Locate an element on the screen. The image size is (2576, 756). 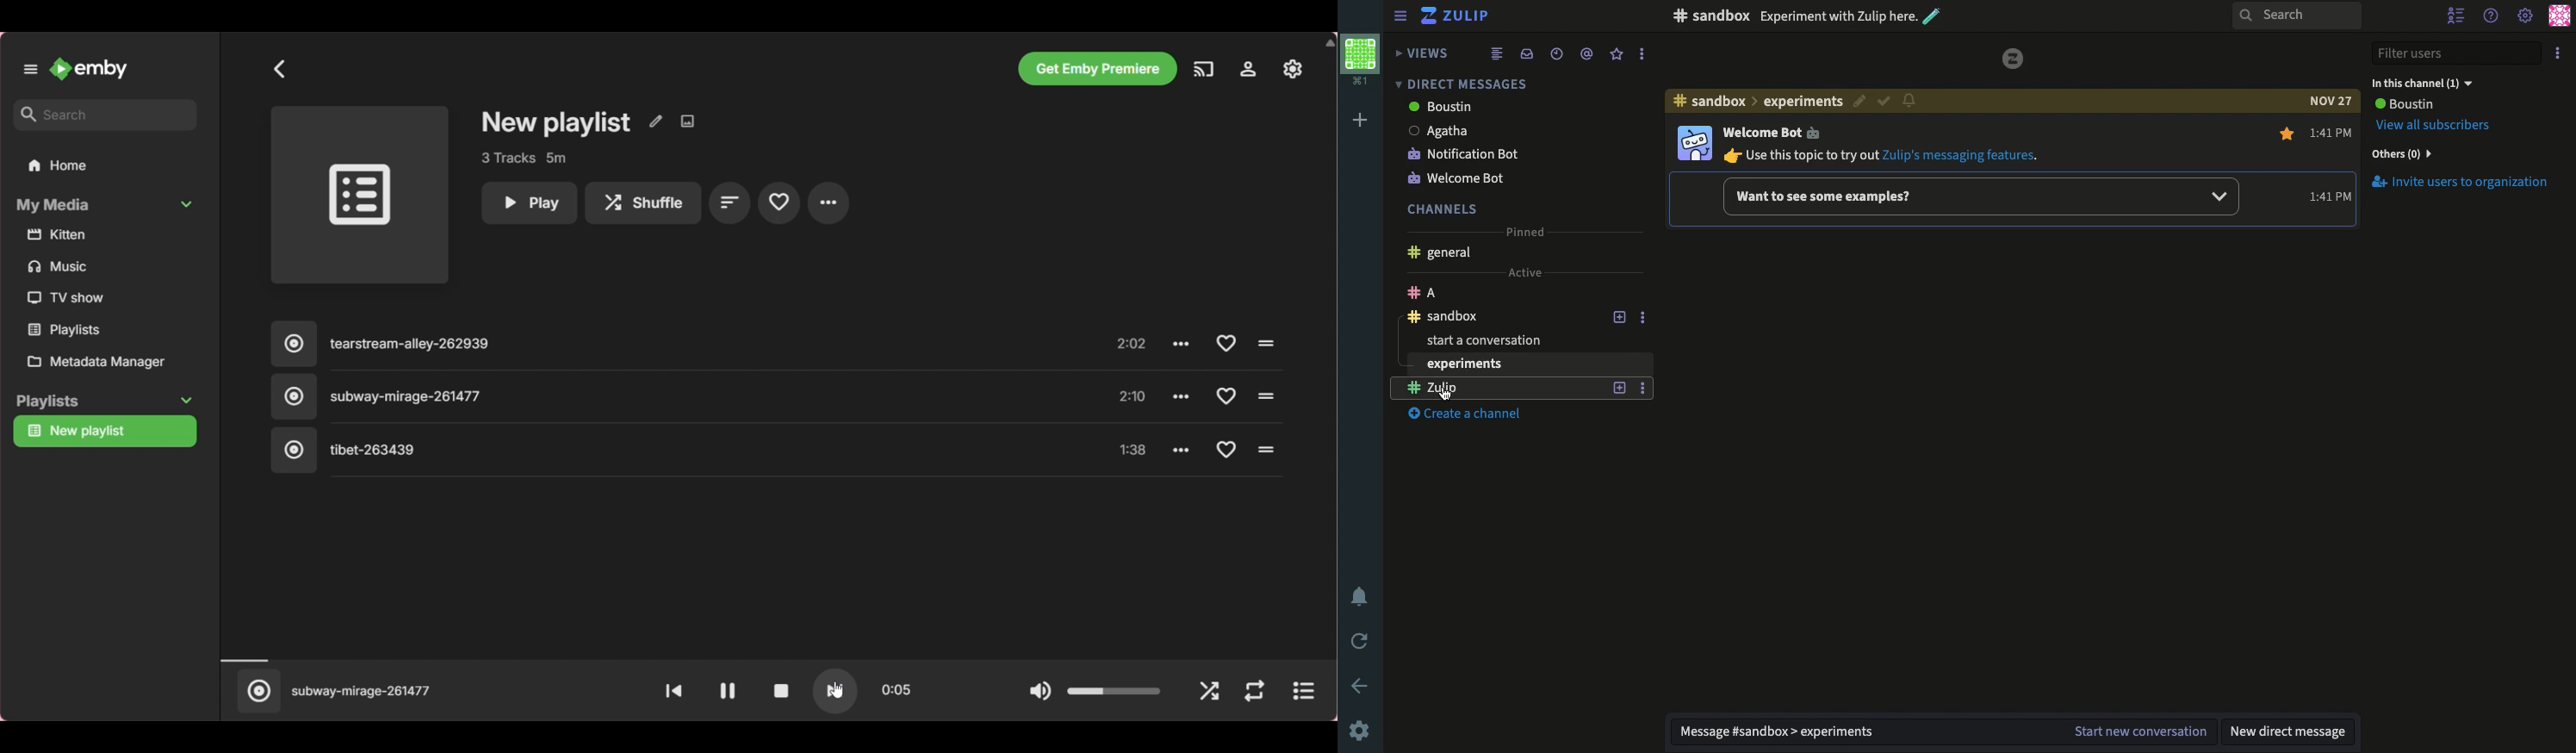
add a topic is located at coordinates (1619, 388).